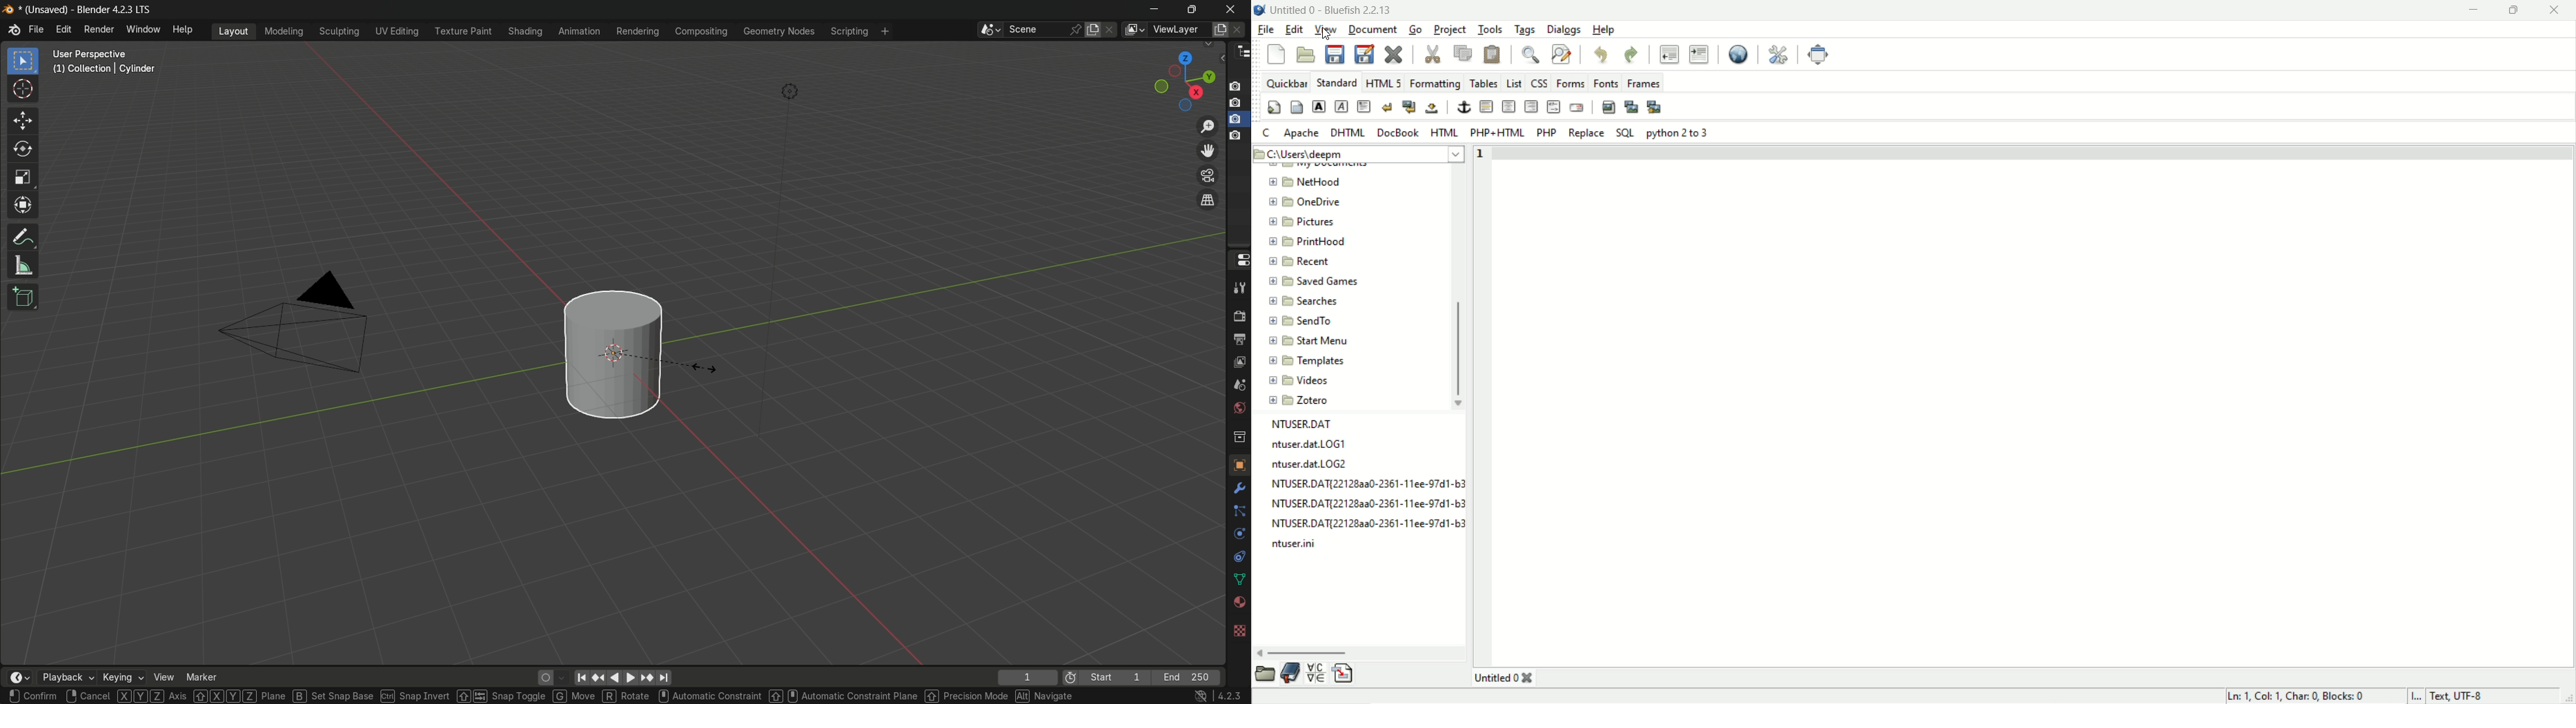 Image resolution: width=2576 pixels, height=728 pixels. I want to click on world, so click(1239, 408).